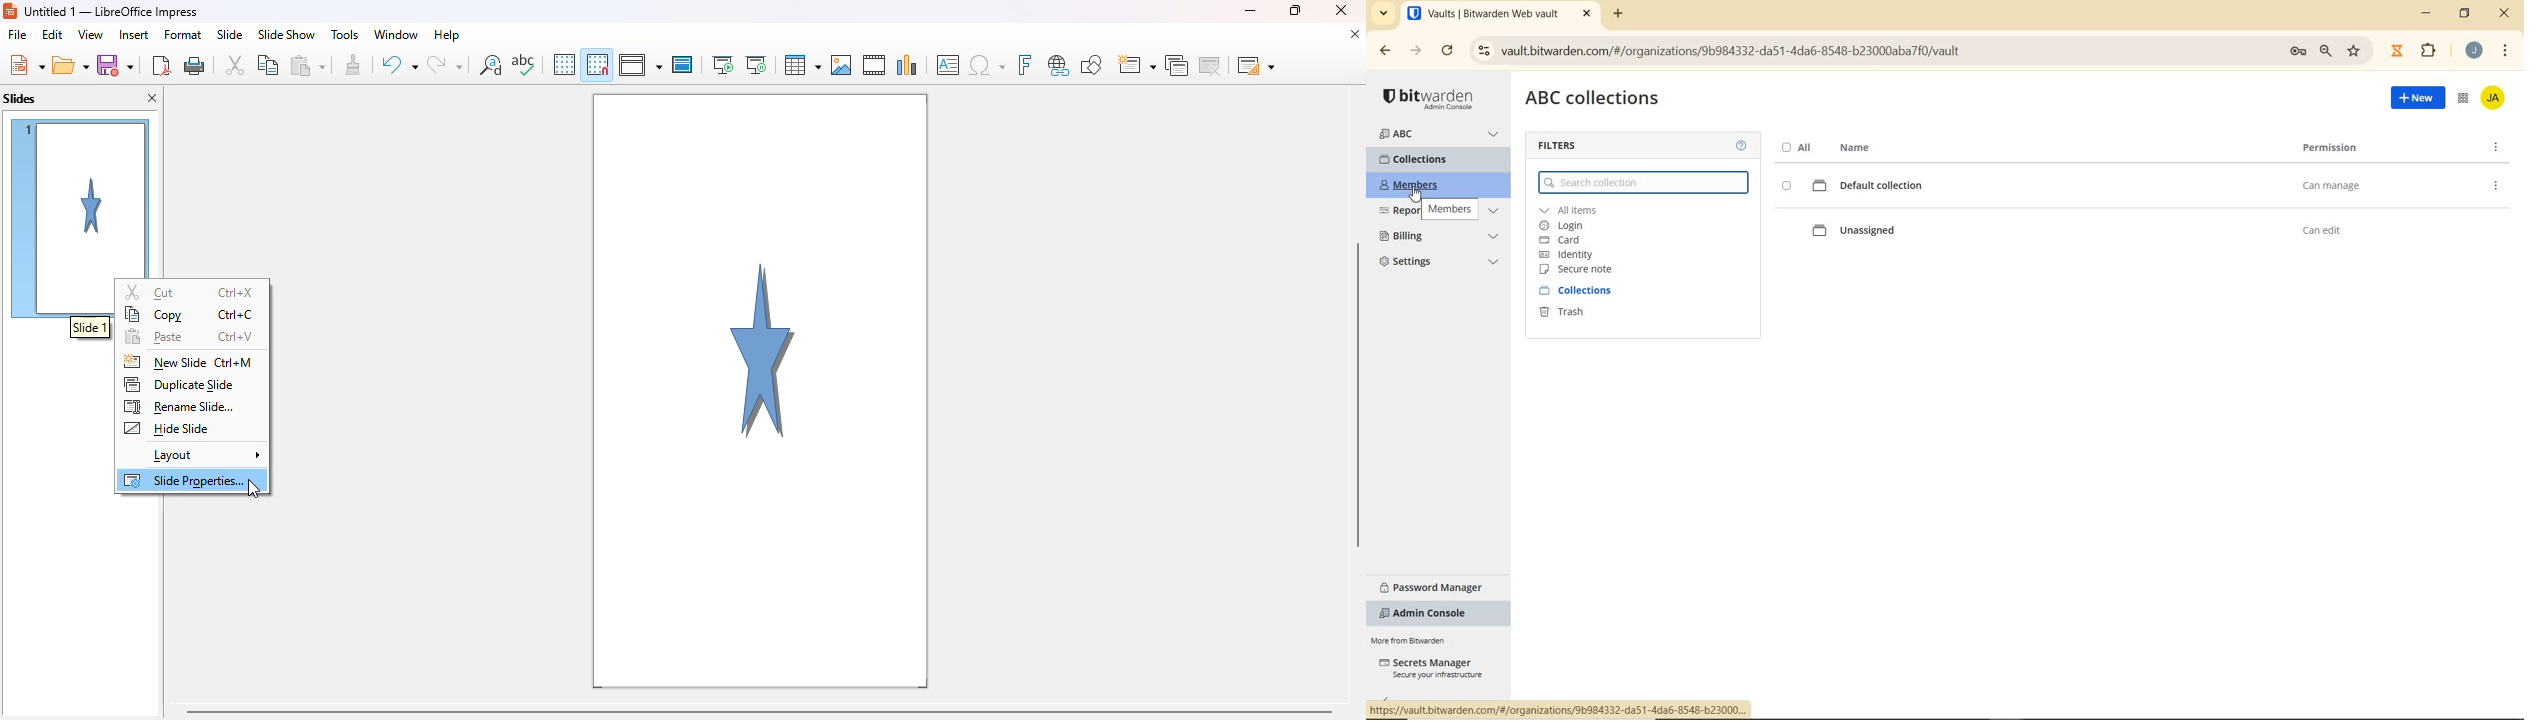 The width and height of the screenshot is (2548, 728). Describe the element at coordinates (448, 35) in the screenshot. I see `help` at that location.